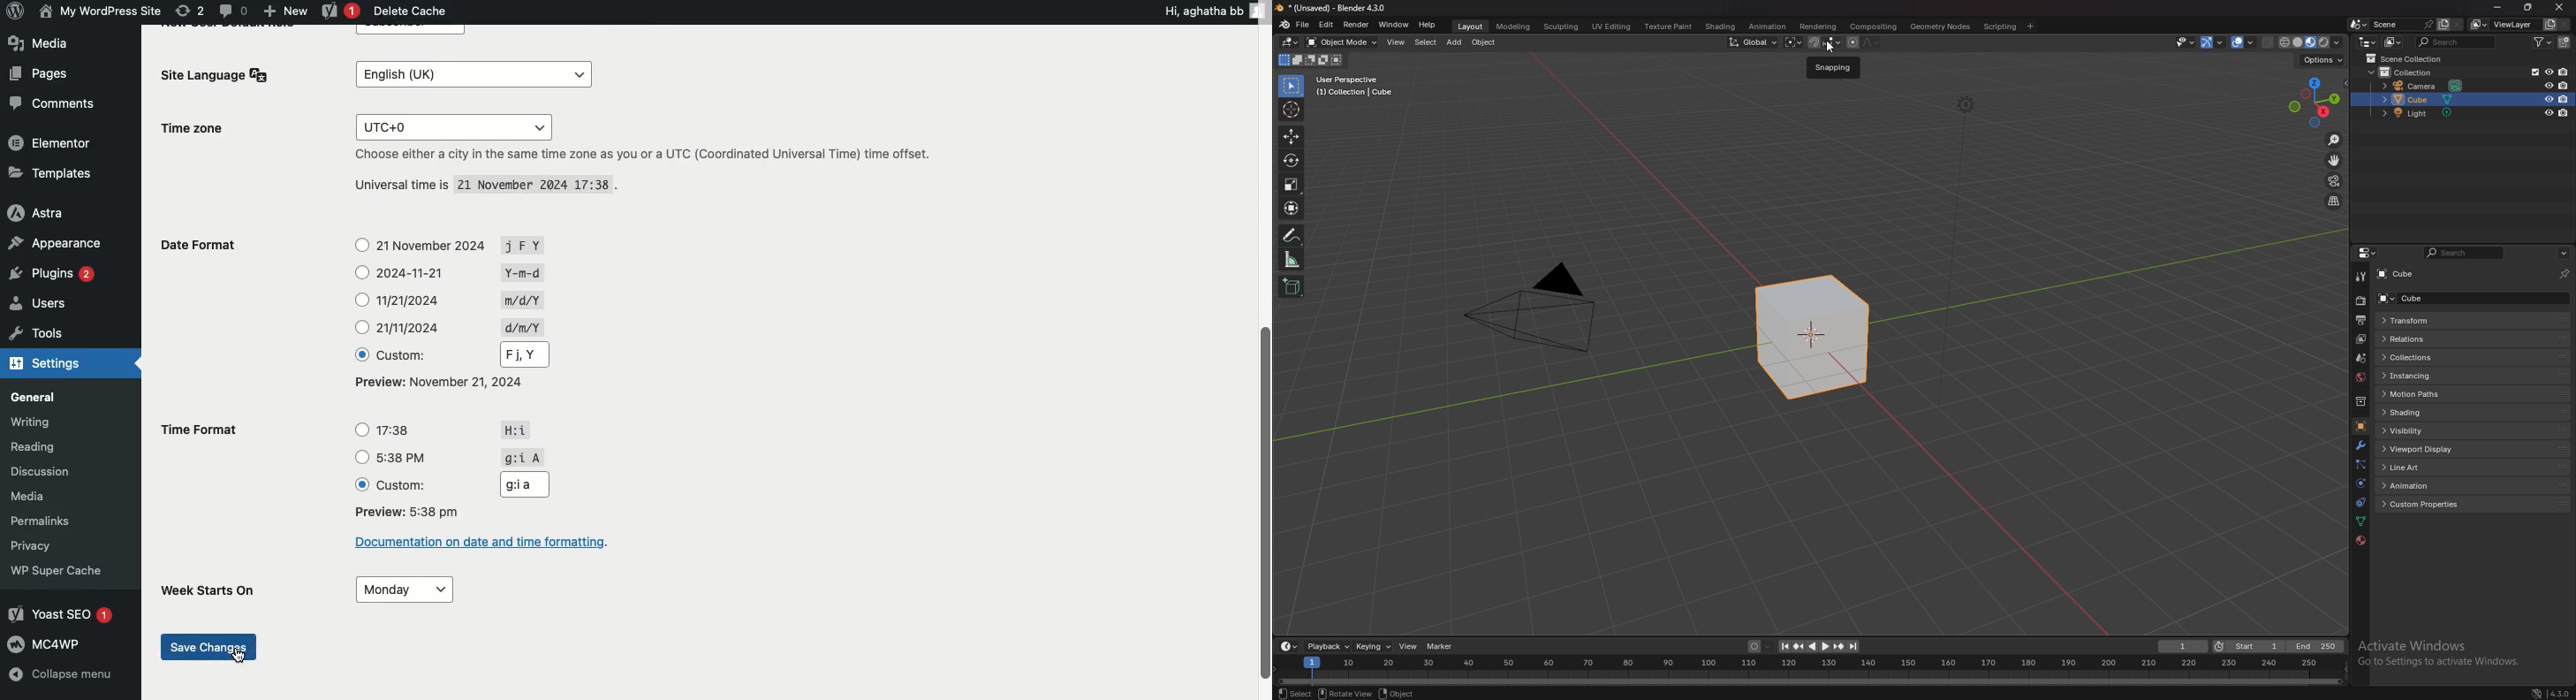 Image resolution: width=2576 pixels, height=700 pixels. Describe the element at coordinates (2424, 430) in the screenshot. I see `visibility` at that location.